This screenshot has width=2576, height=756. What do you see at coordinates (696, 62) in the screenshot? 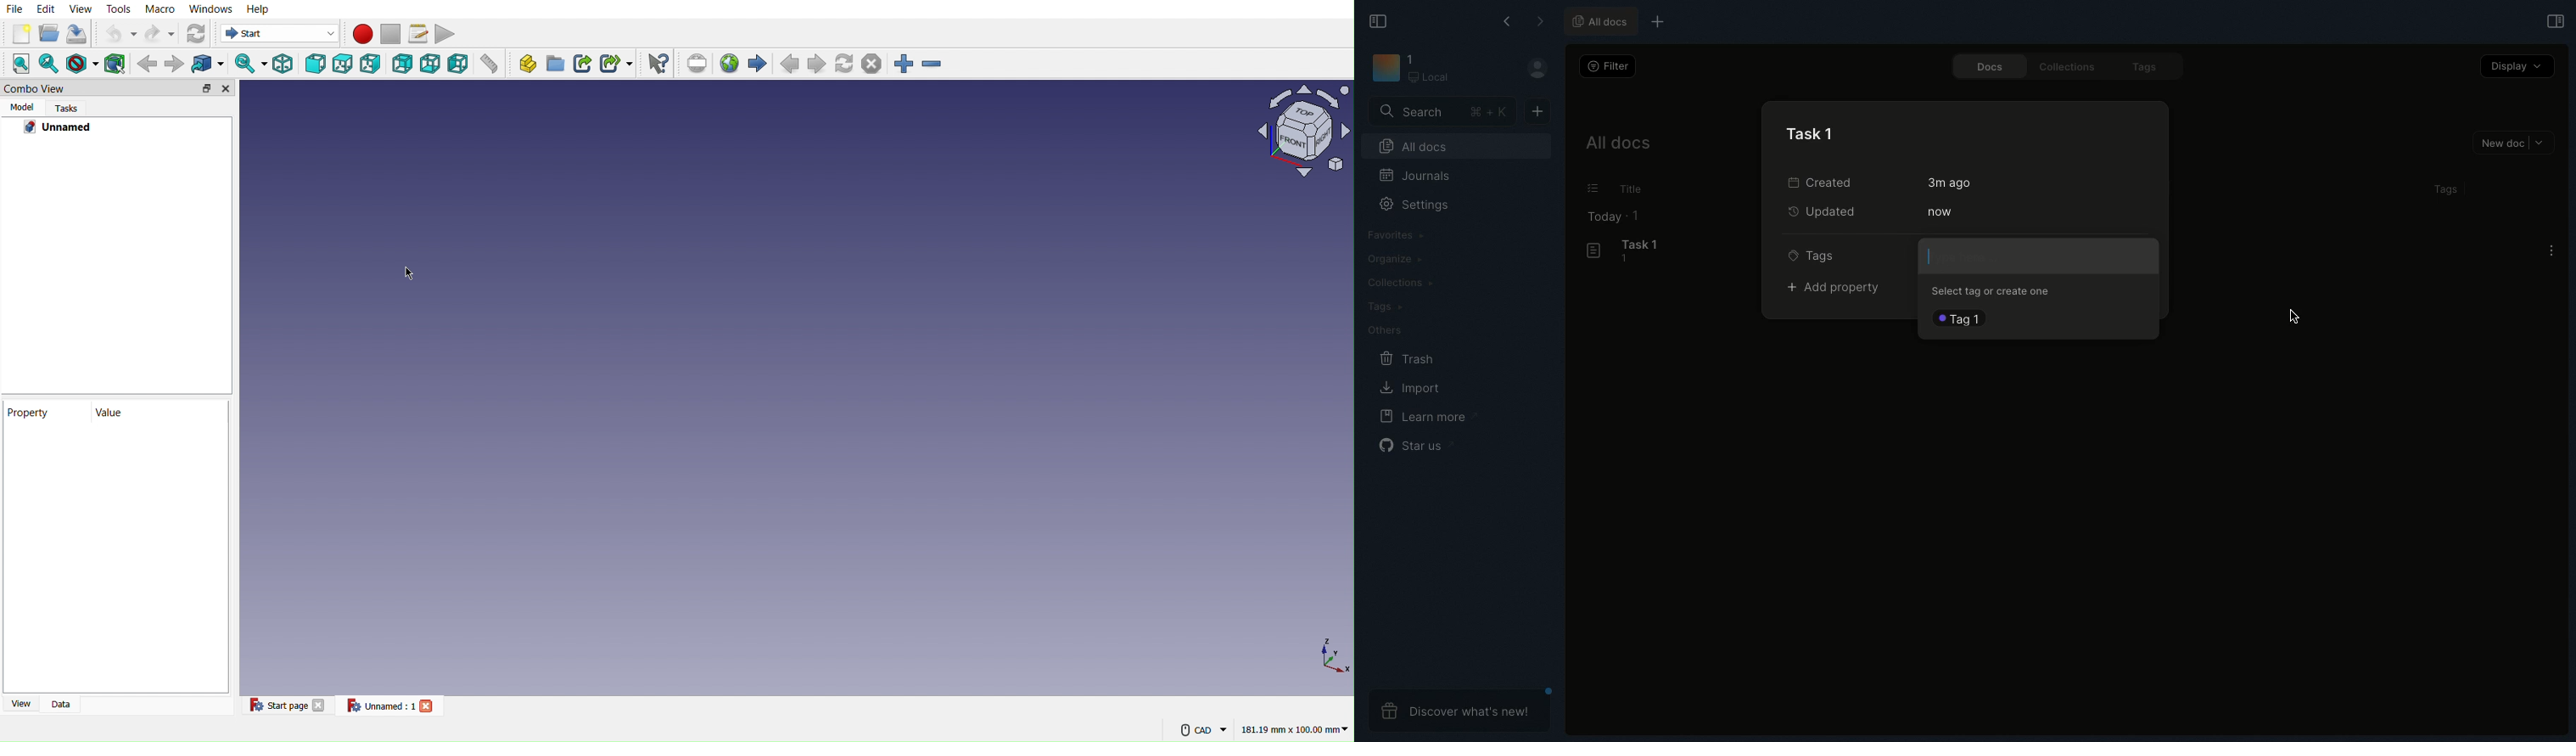
I see `Set URL` at bounding box center [696, 62].